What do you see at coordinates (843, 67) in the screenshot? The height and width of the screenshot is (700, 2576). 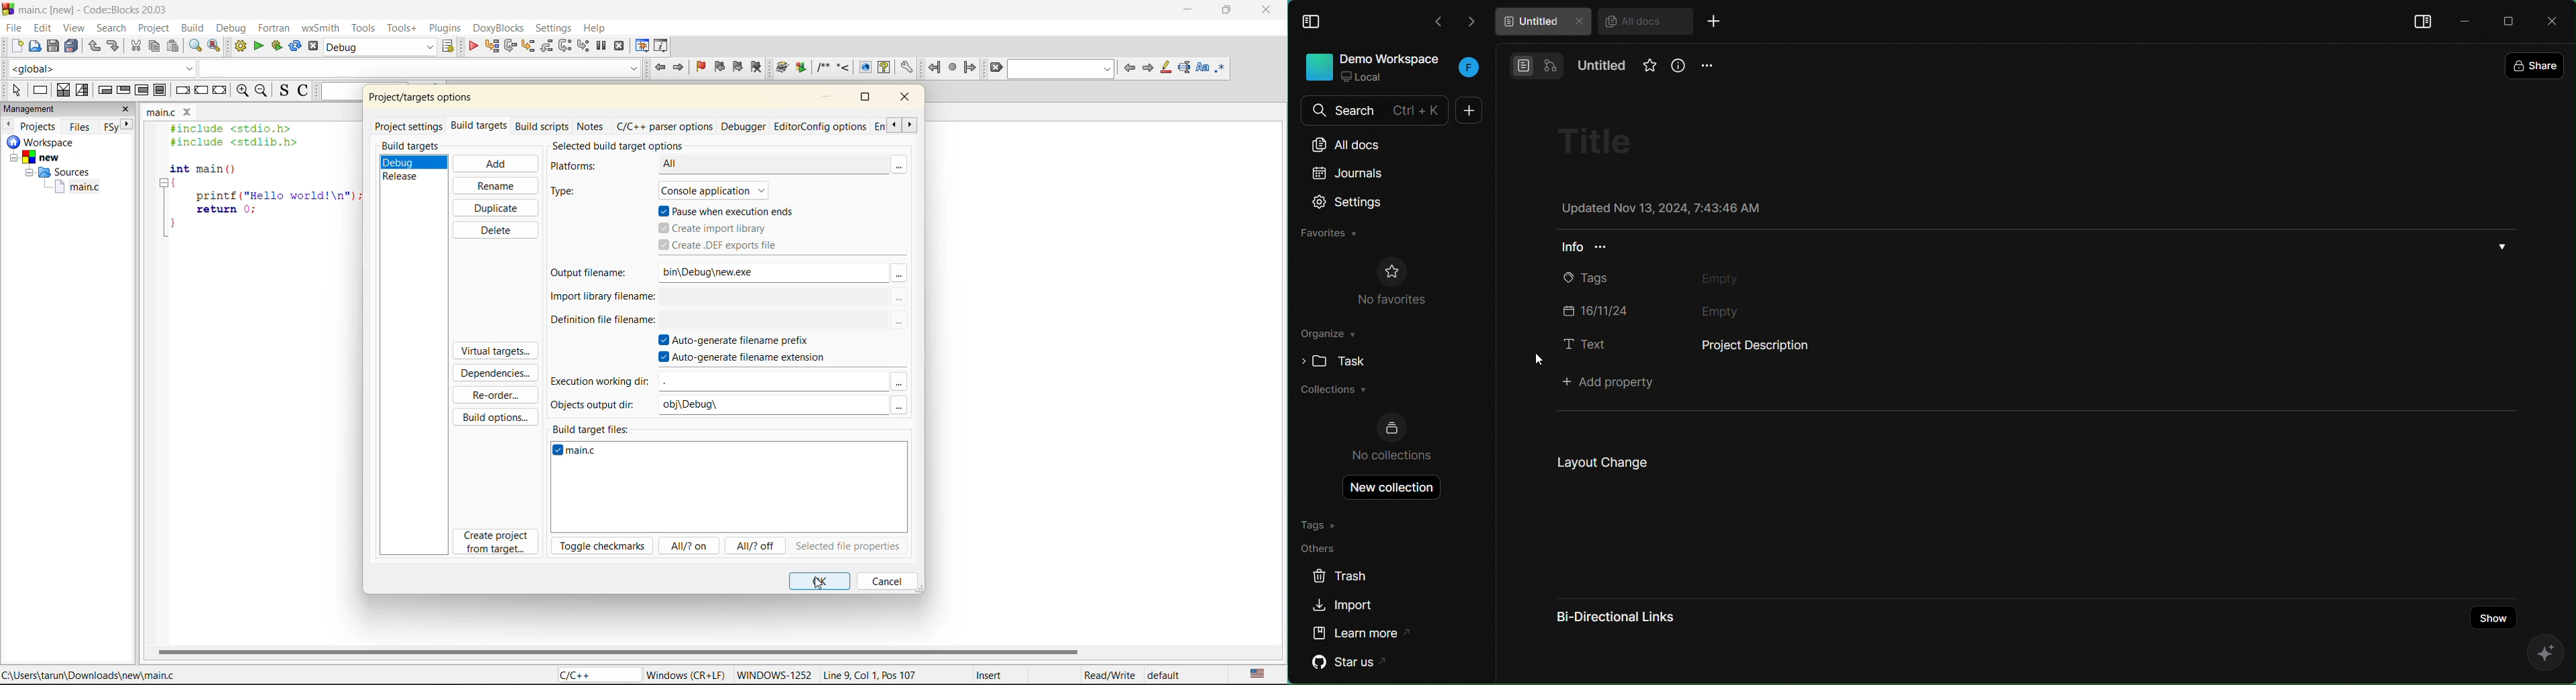 I see `Insert a line comment at the current cursor position` at bounding box center [843, 67].